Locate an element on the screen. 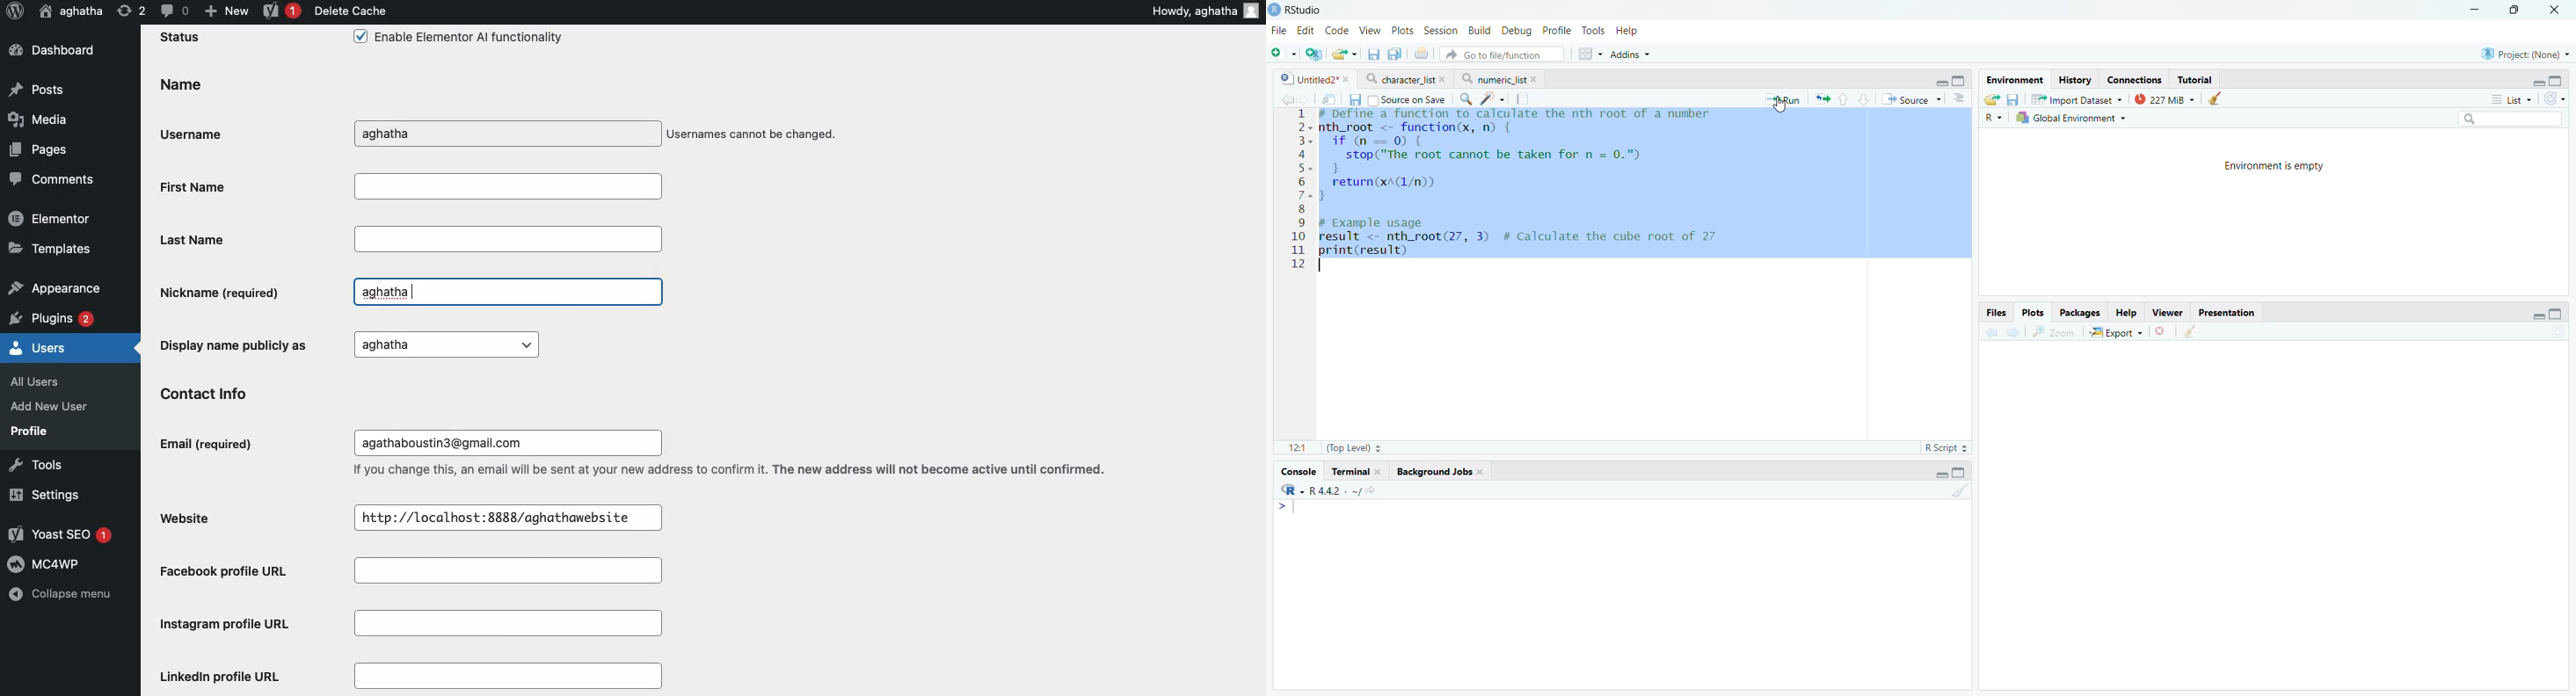  View is located at coordinates (1369, 29).